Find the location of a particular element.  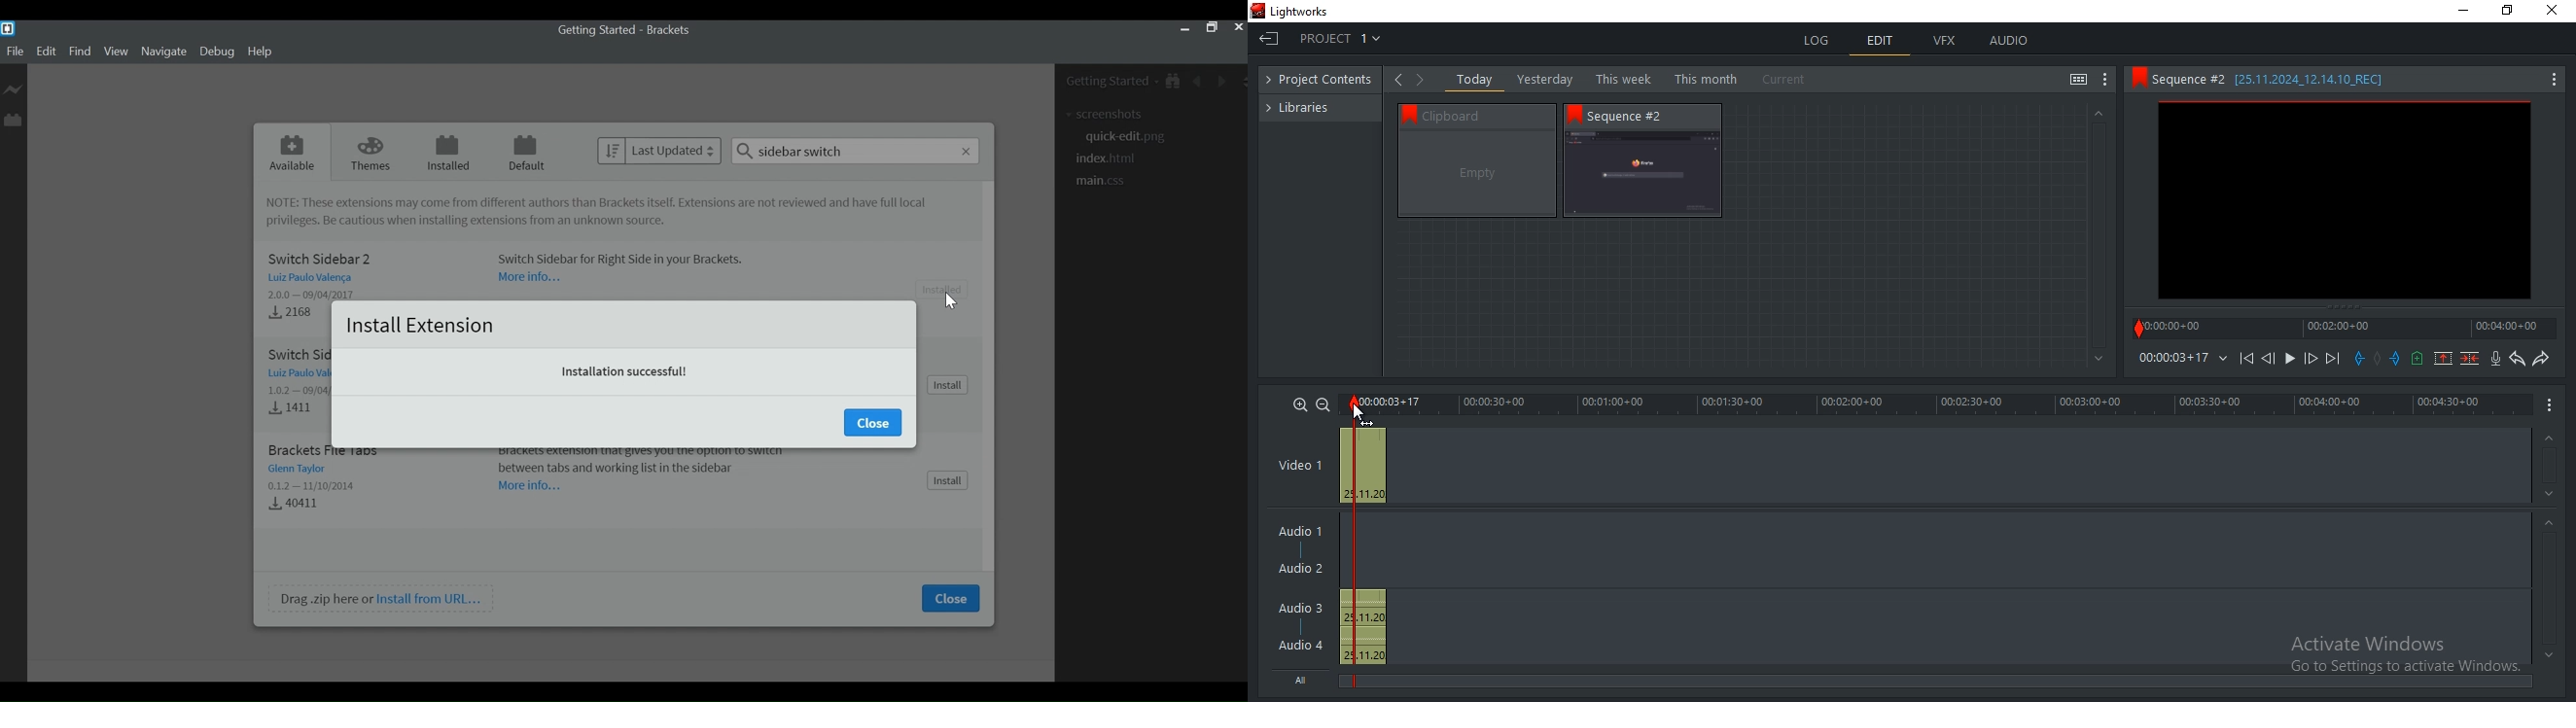

40411 is located at coordinates (298, 506).